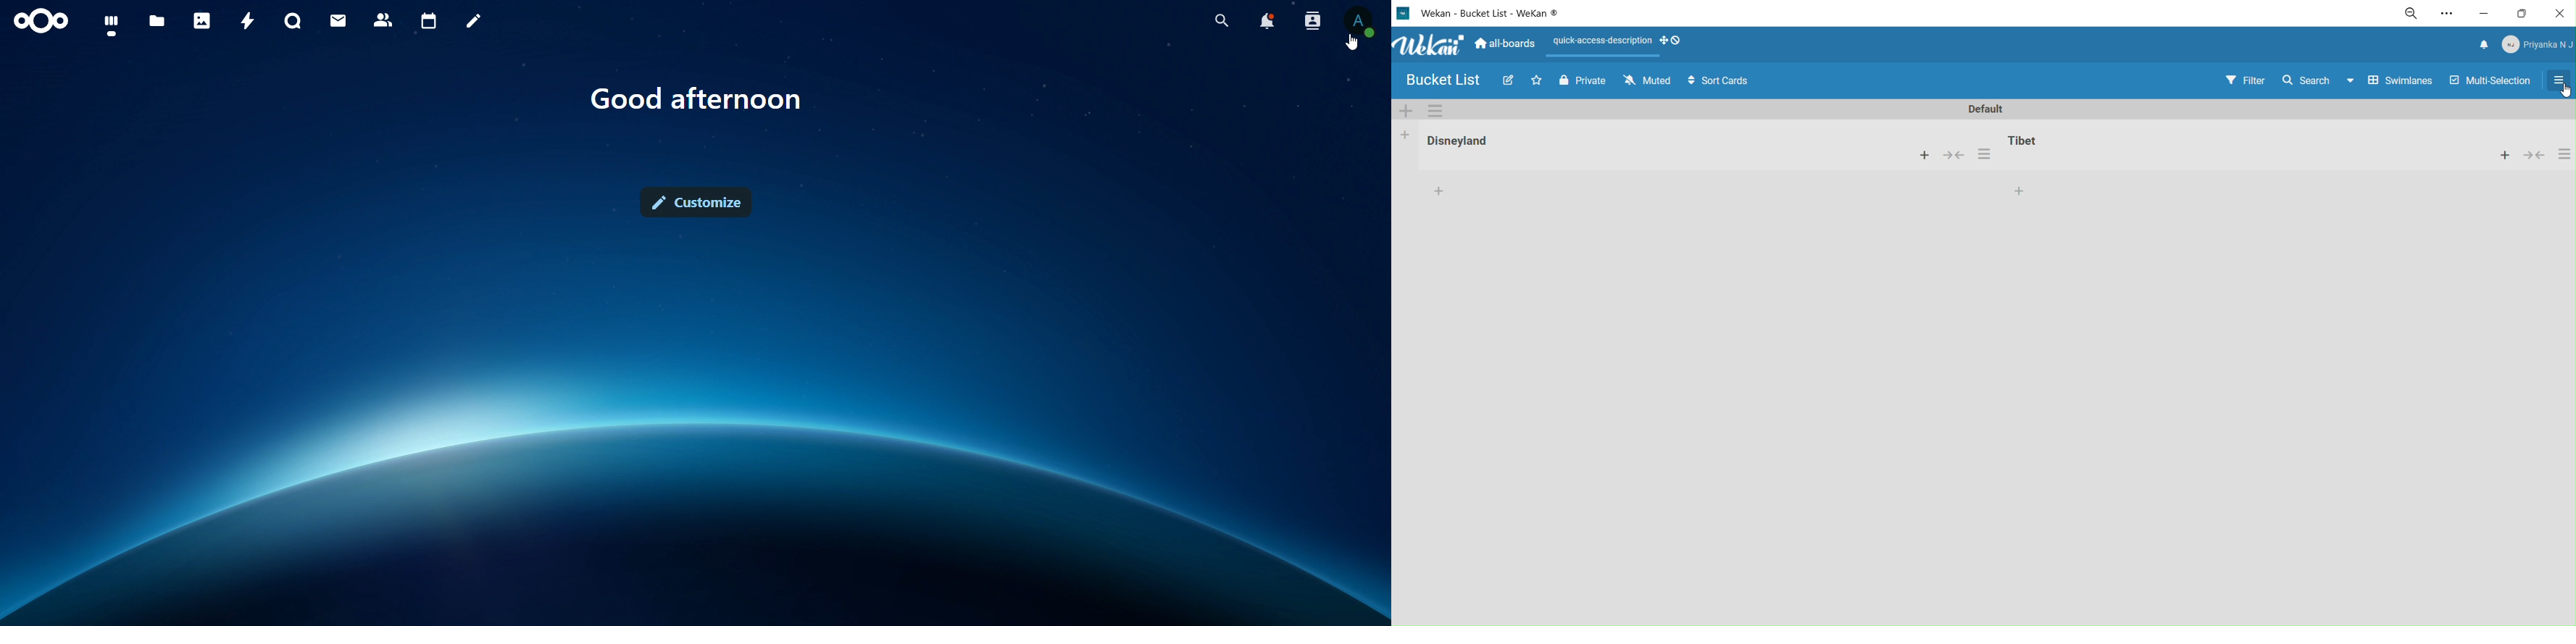 The image size is (2576, 644). I want to click on home, so click(1512, 42).